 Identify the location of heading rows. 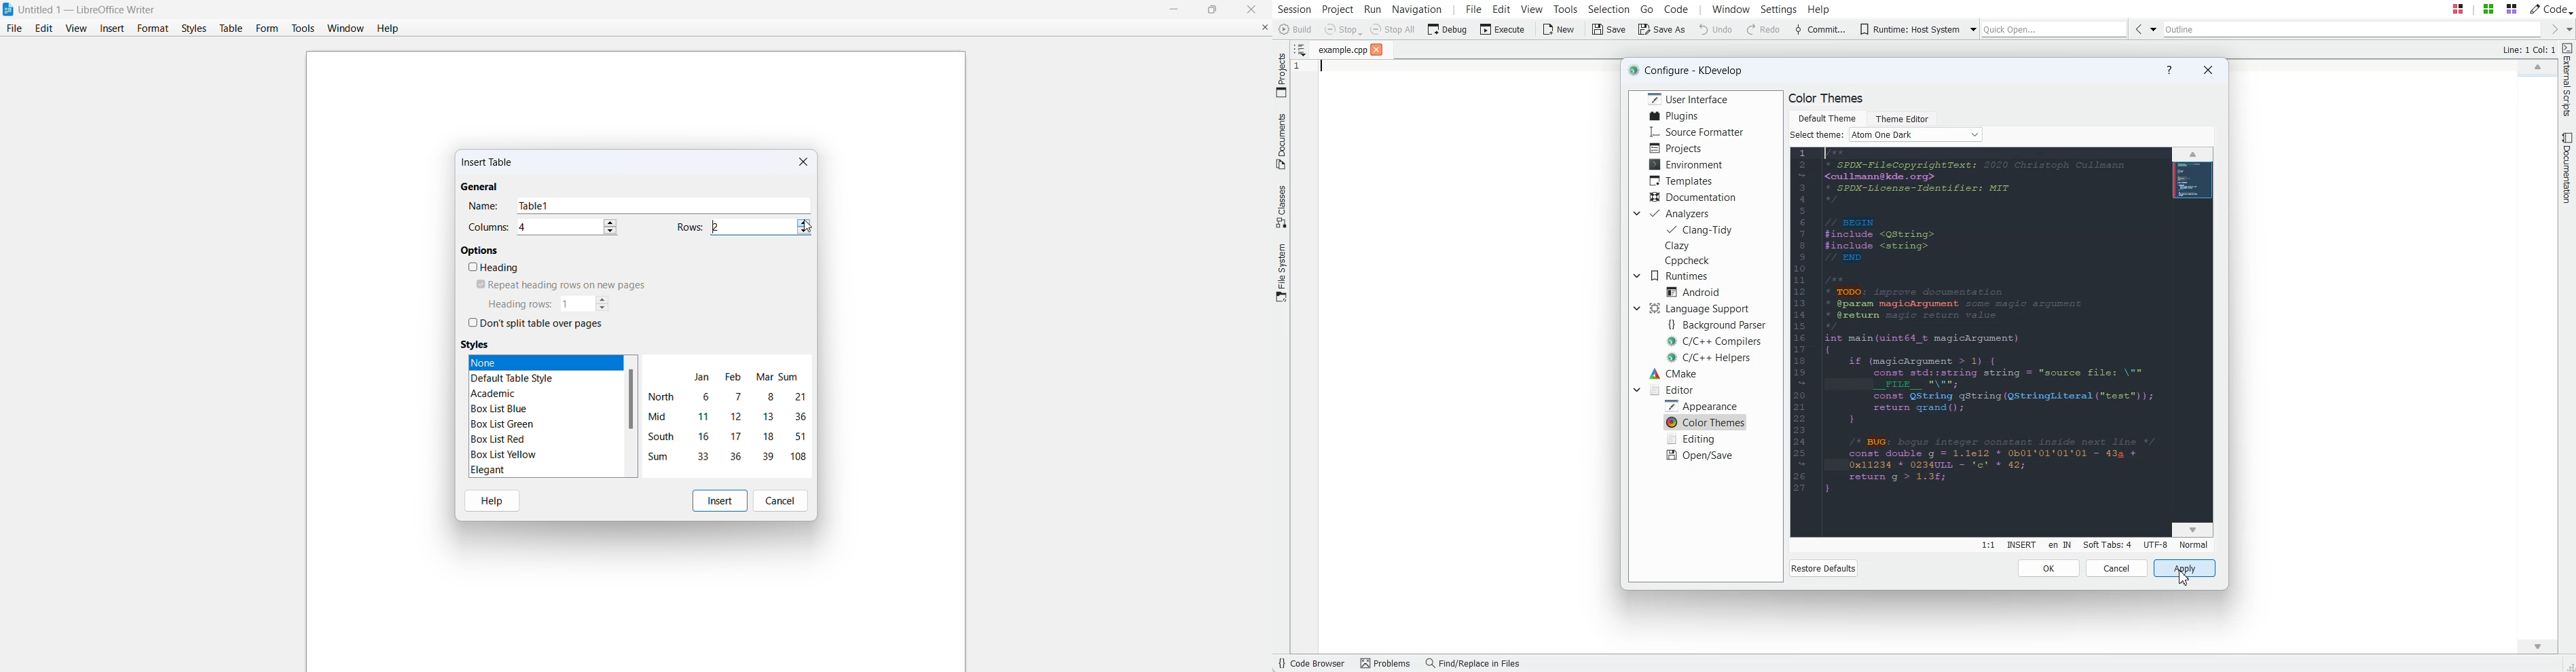
(518, 304).